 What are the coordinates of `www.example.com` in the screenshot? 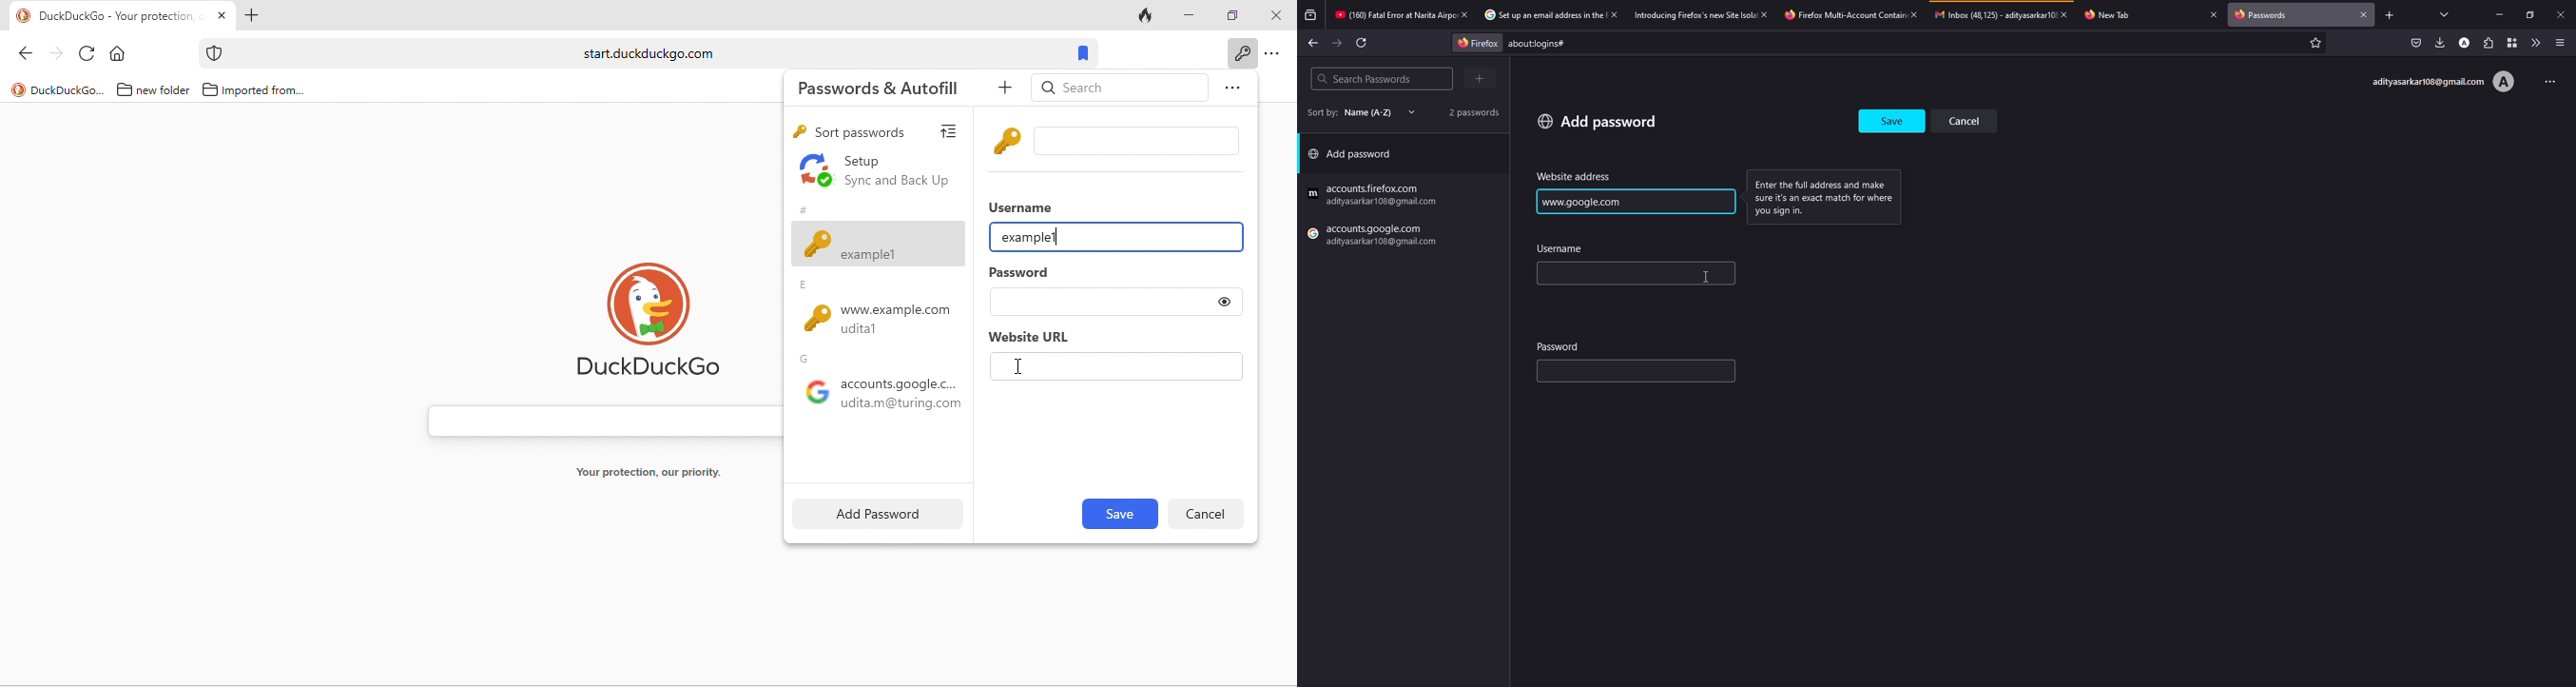 It's located at (884, 321).